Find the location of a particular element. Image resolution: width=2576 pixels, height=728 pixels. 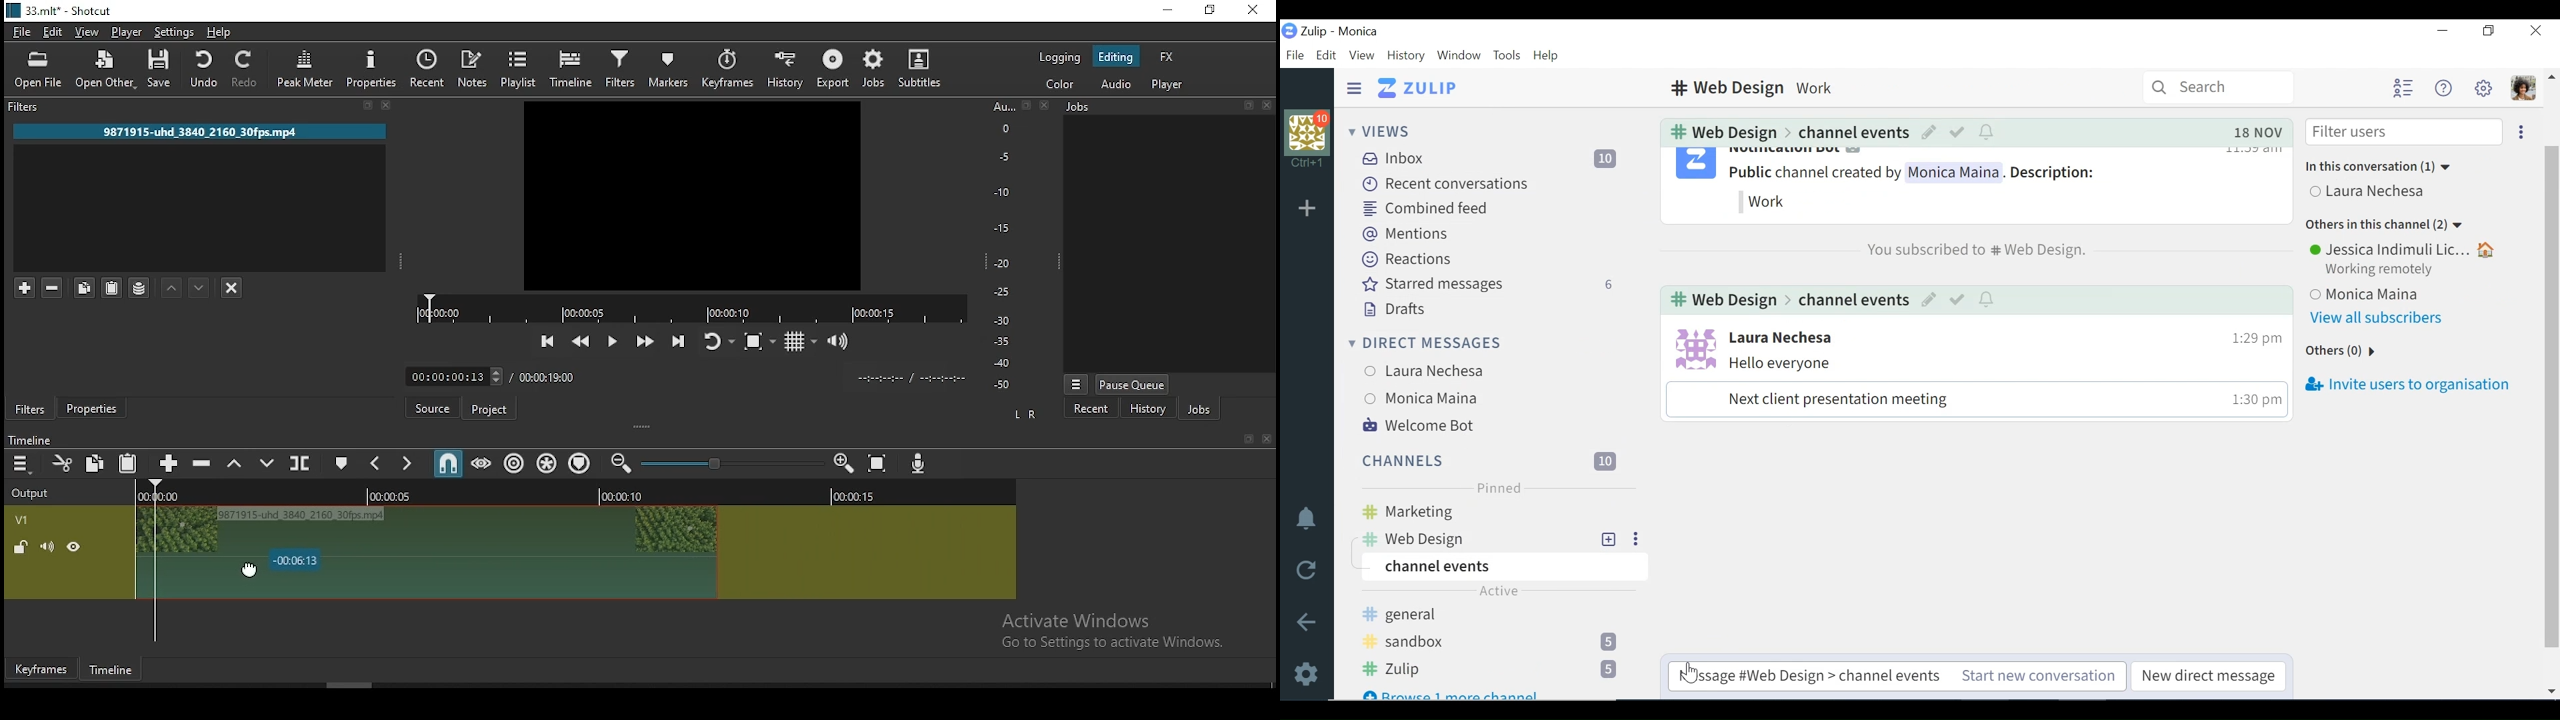

notification bot profile photo is located at coordinates (1695, 165).